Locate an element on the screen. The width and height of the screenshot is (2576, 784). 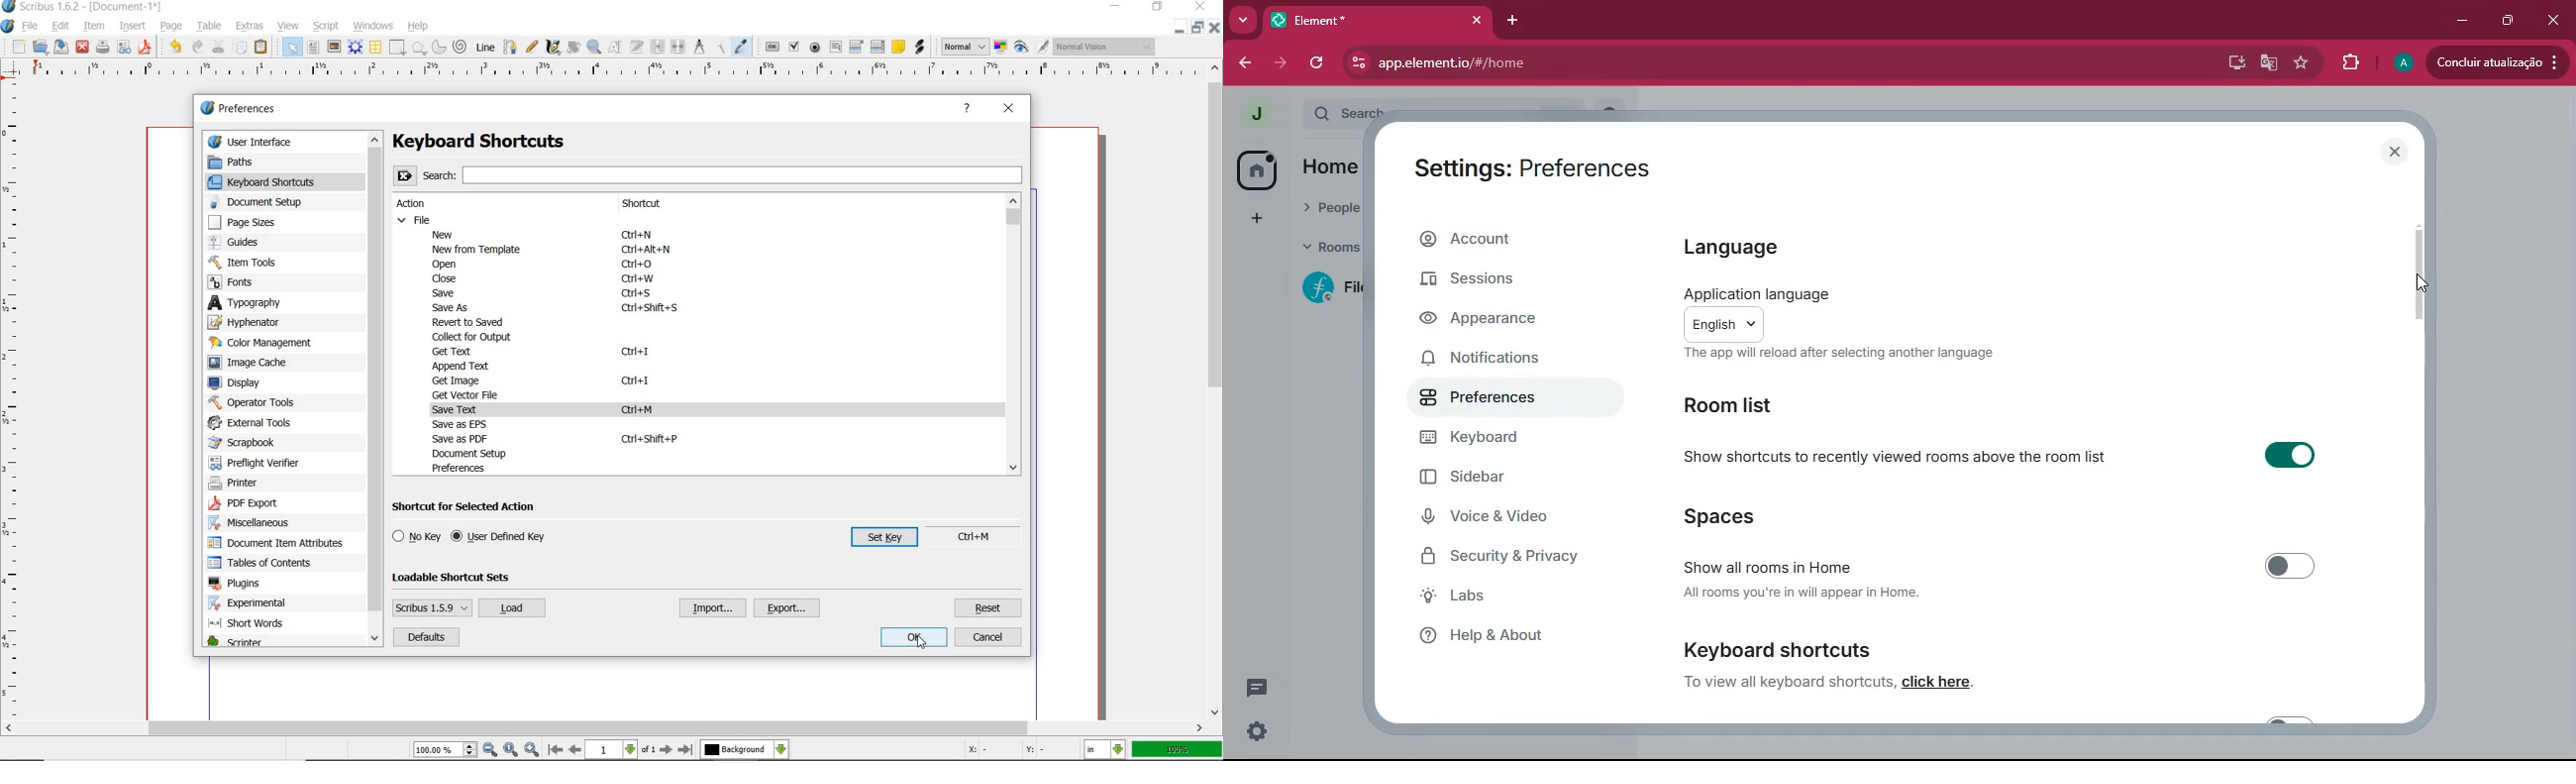
scripter is located at coordinates (235, 643).